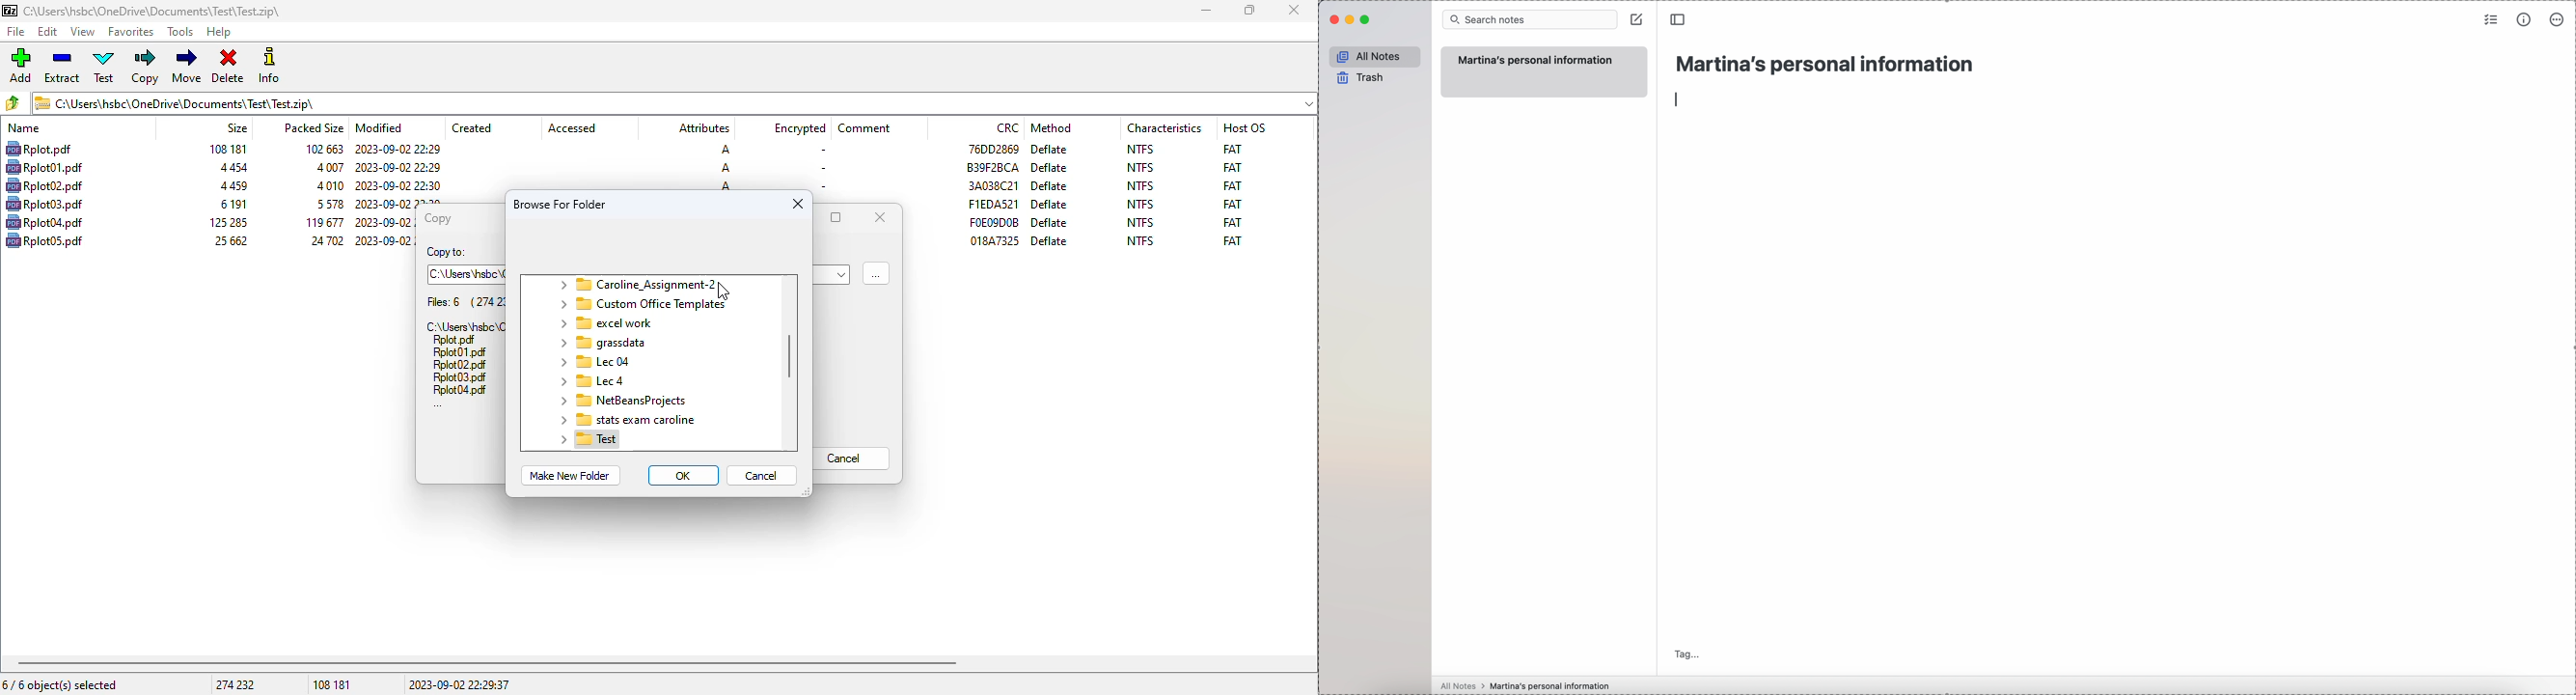  Describe the element at coordinates (321, 222) in the screenshot. I see `packed size` at that location.